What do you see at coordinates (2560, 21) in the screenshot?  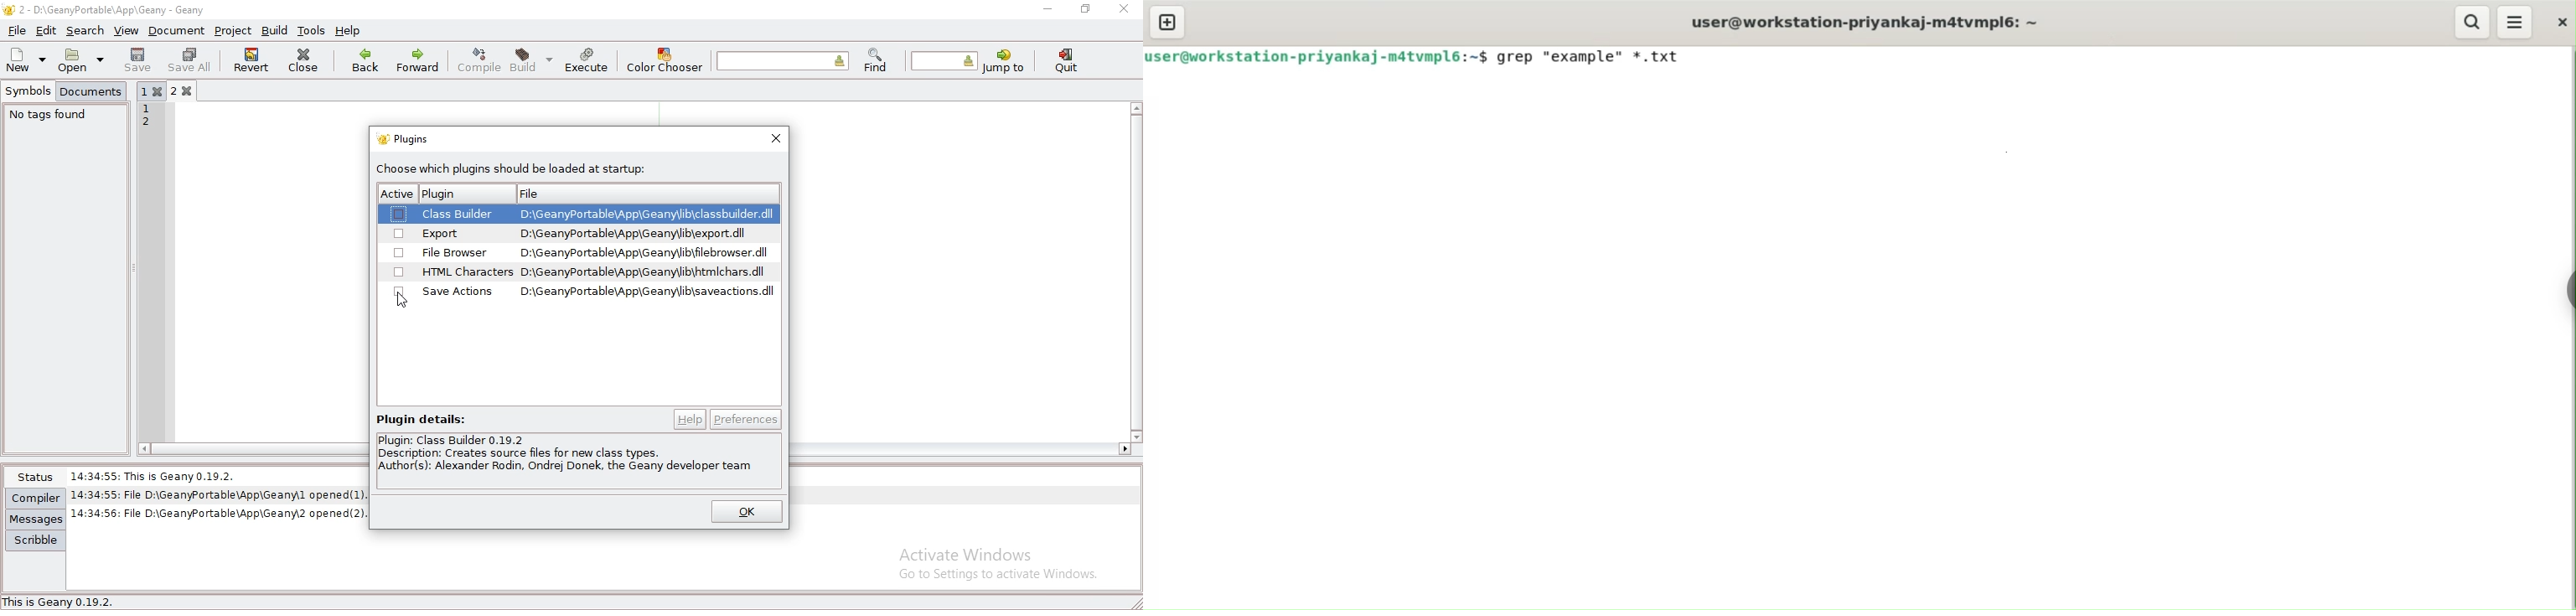 I see `close` at bounding box center [2560, 21].